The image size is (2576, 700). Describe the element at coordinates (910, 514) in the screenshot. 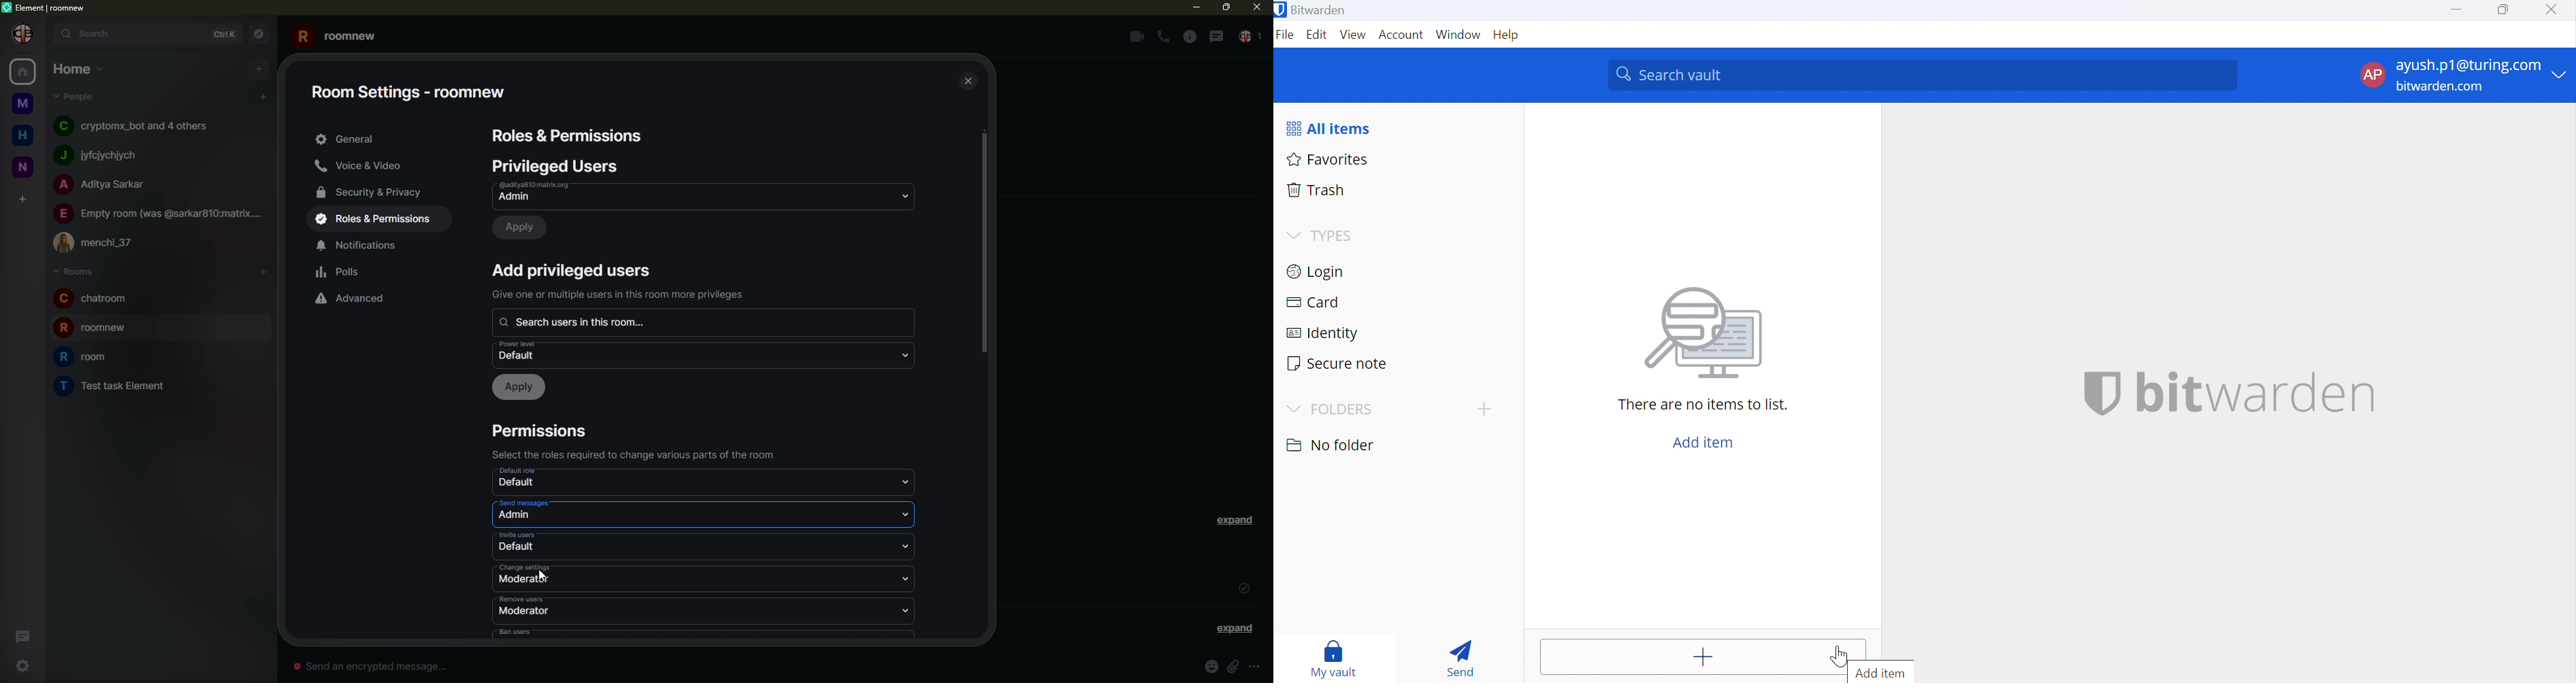

I see `drop` at that location.